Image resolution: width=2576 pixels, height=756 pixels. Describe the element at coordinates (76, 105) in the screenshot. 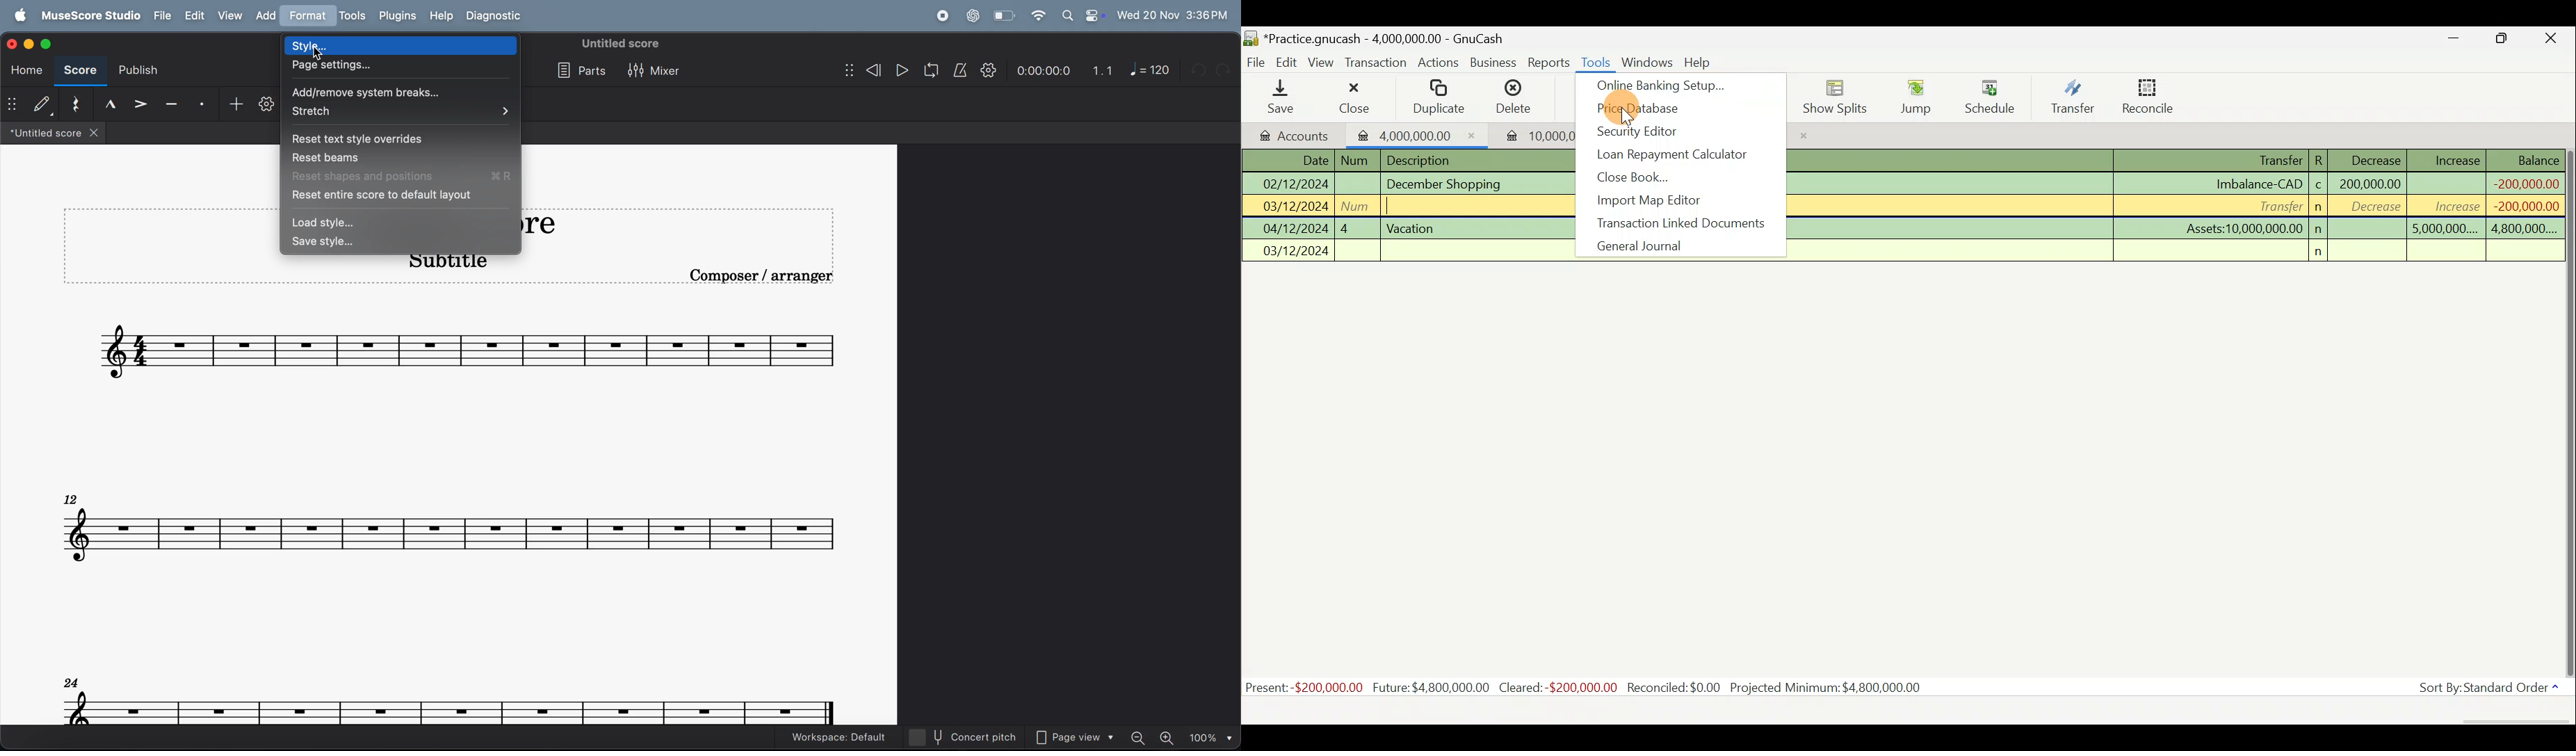

I see `reset` at that location.